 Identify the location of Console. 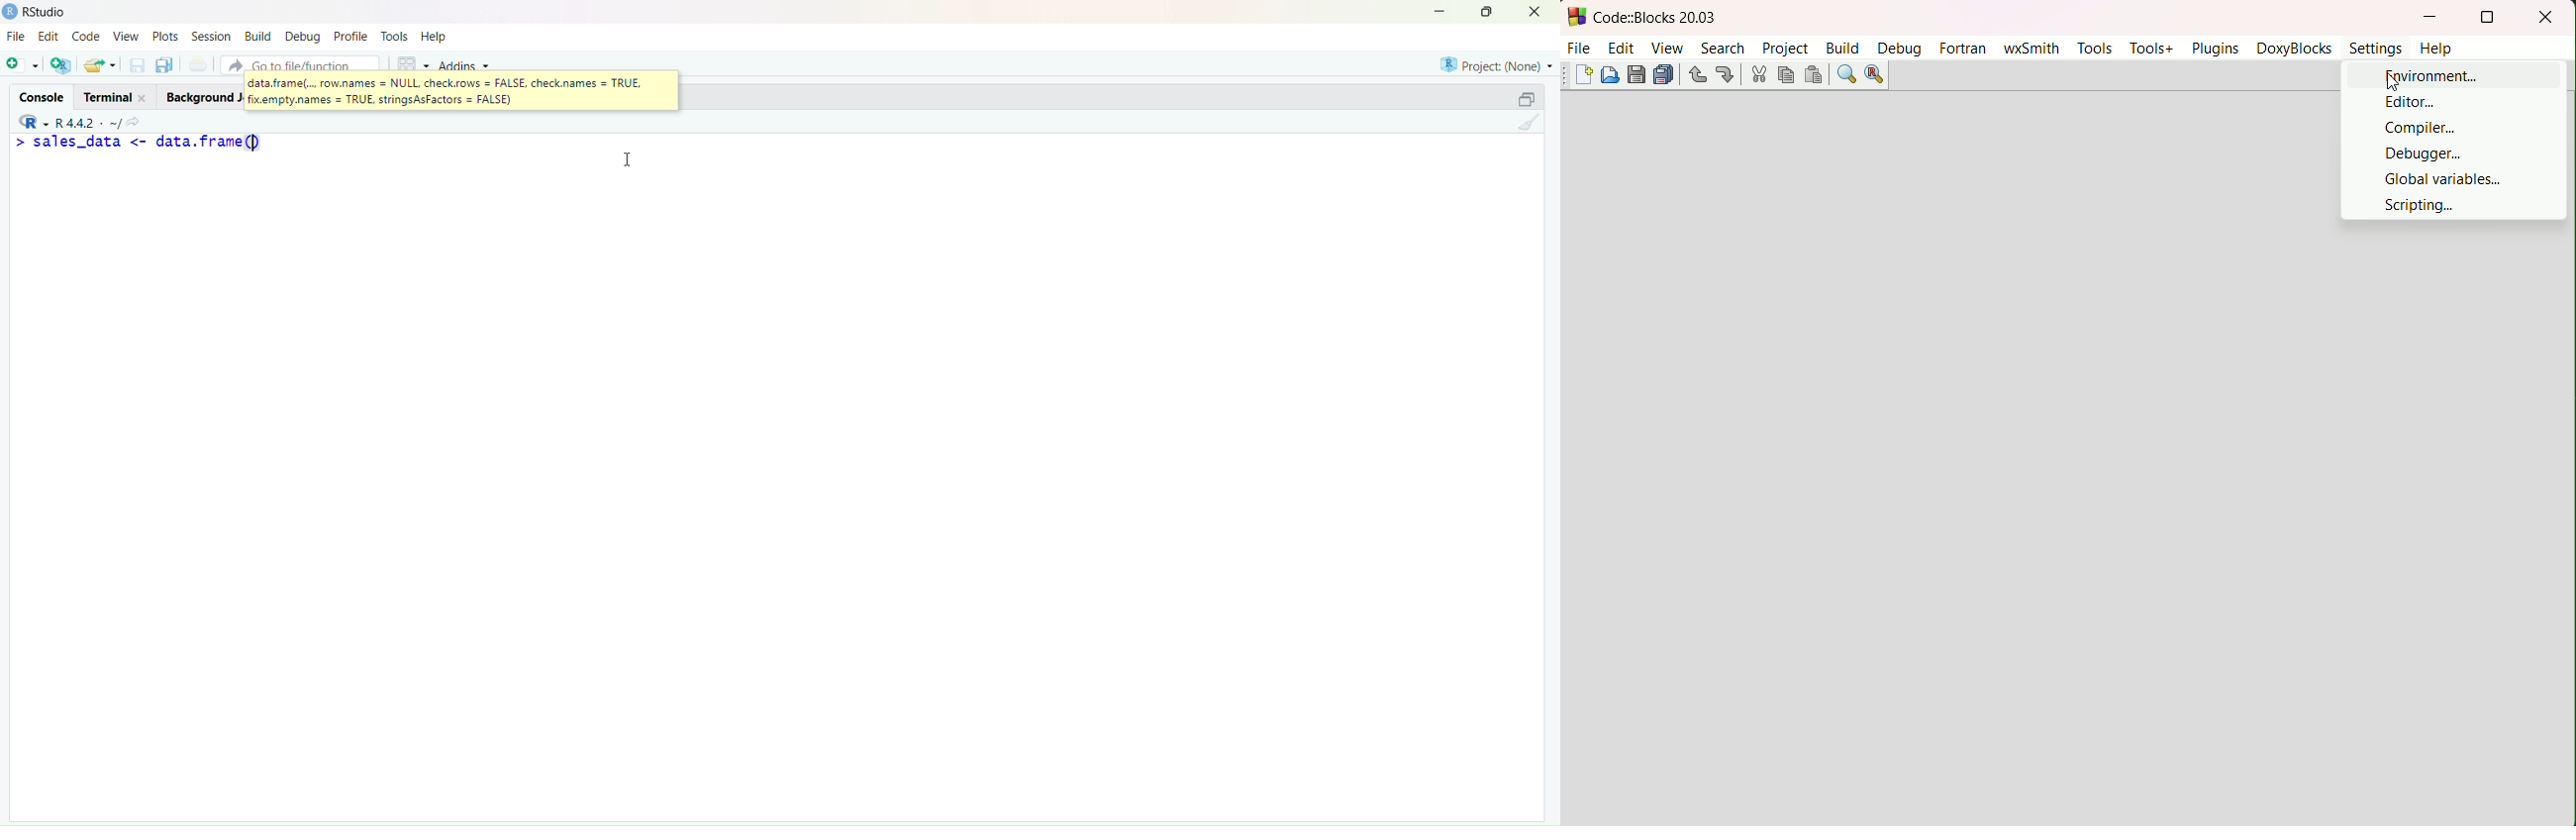
(38, 93).